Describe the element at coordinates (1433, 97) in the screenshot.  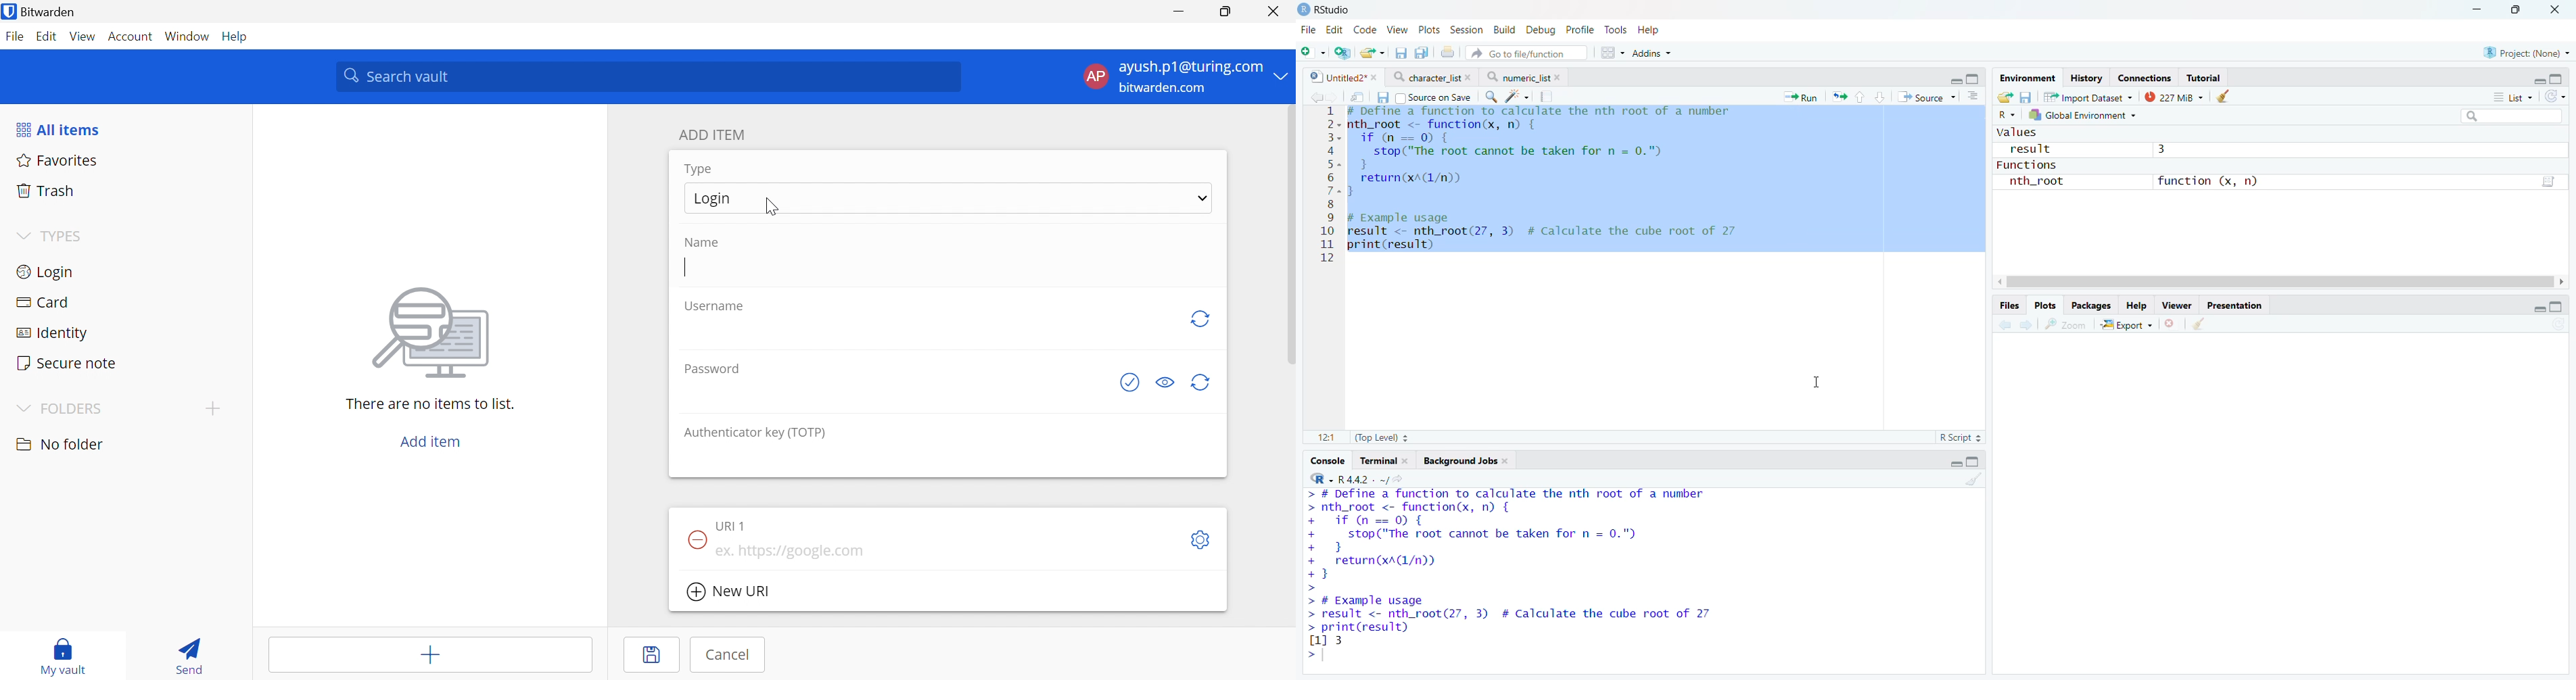
I see `Source on Save` at that location.